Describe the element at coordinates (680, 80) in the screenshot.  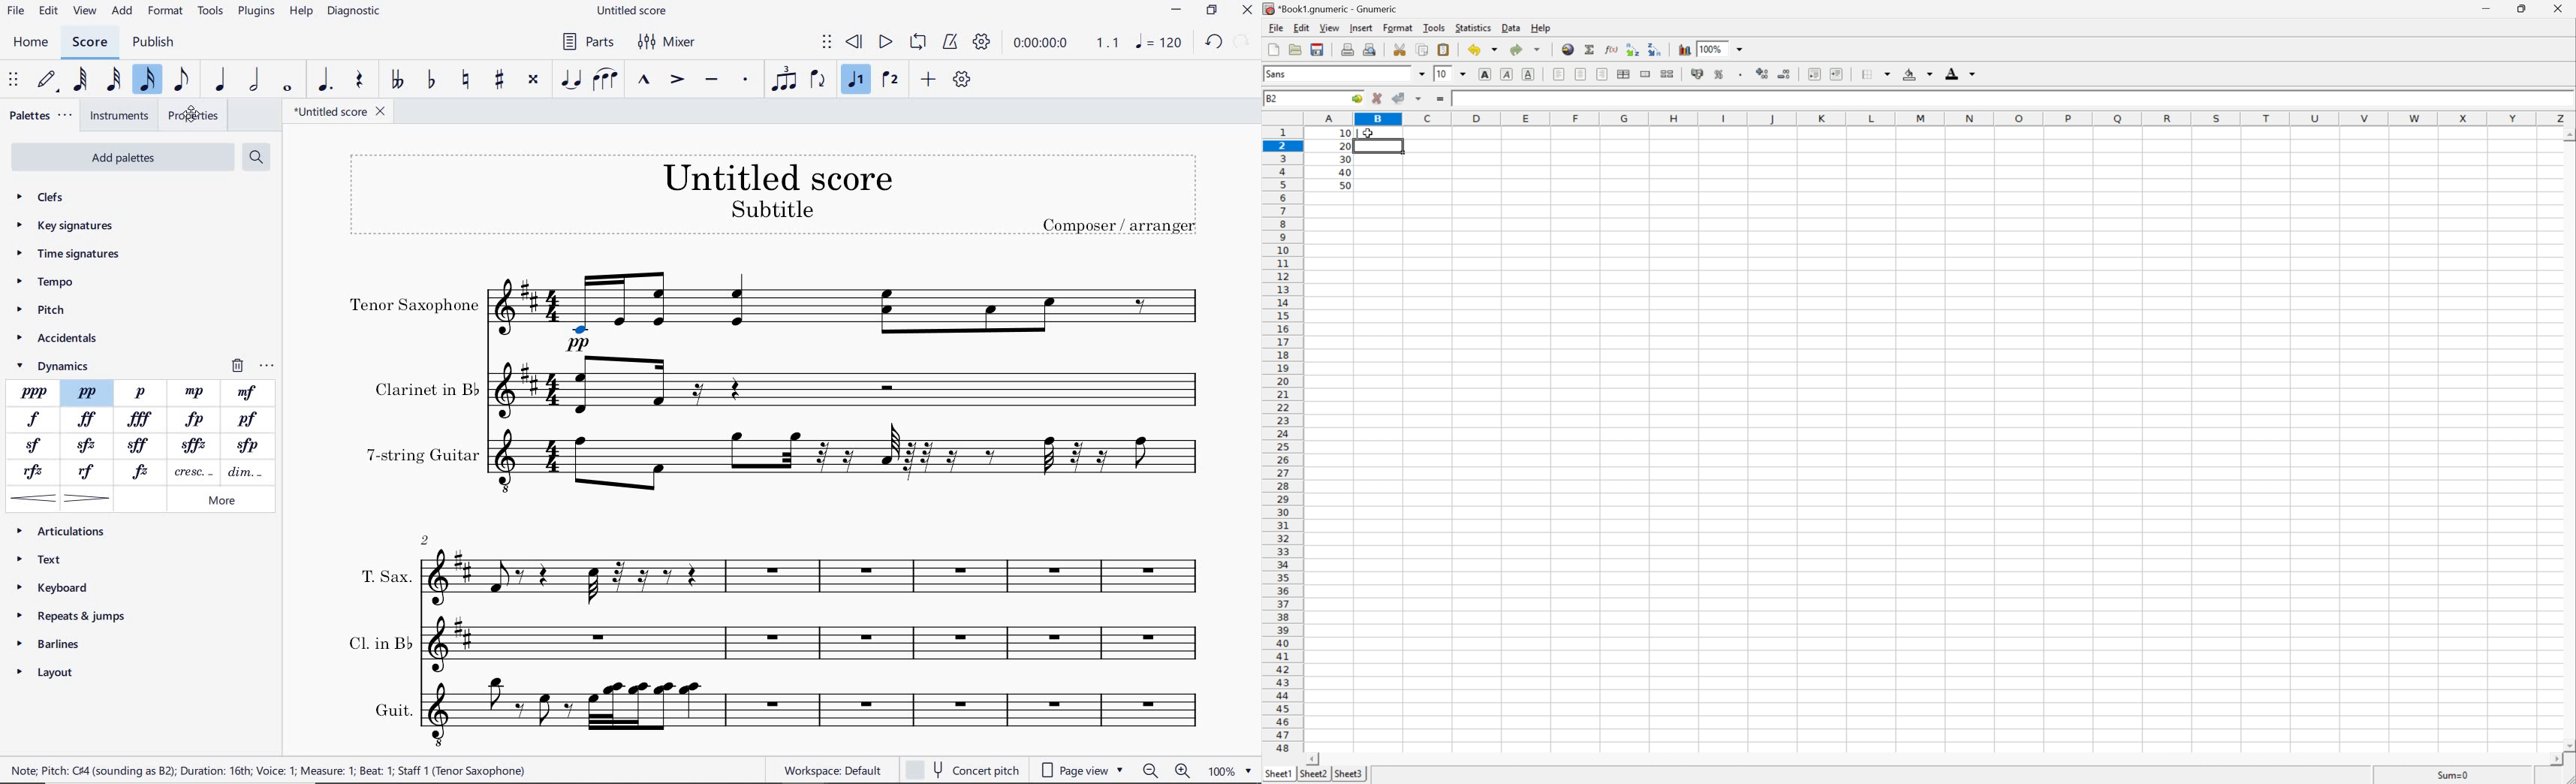
I see `ACCENT` at that location.